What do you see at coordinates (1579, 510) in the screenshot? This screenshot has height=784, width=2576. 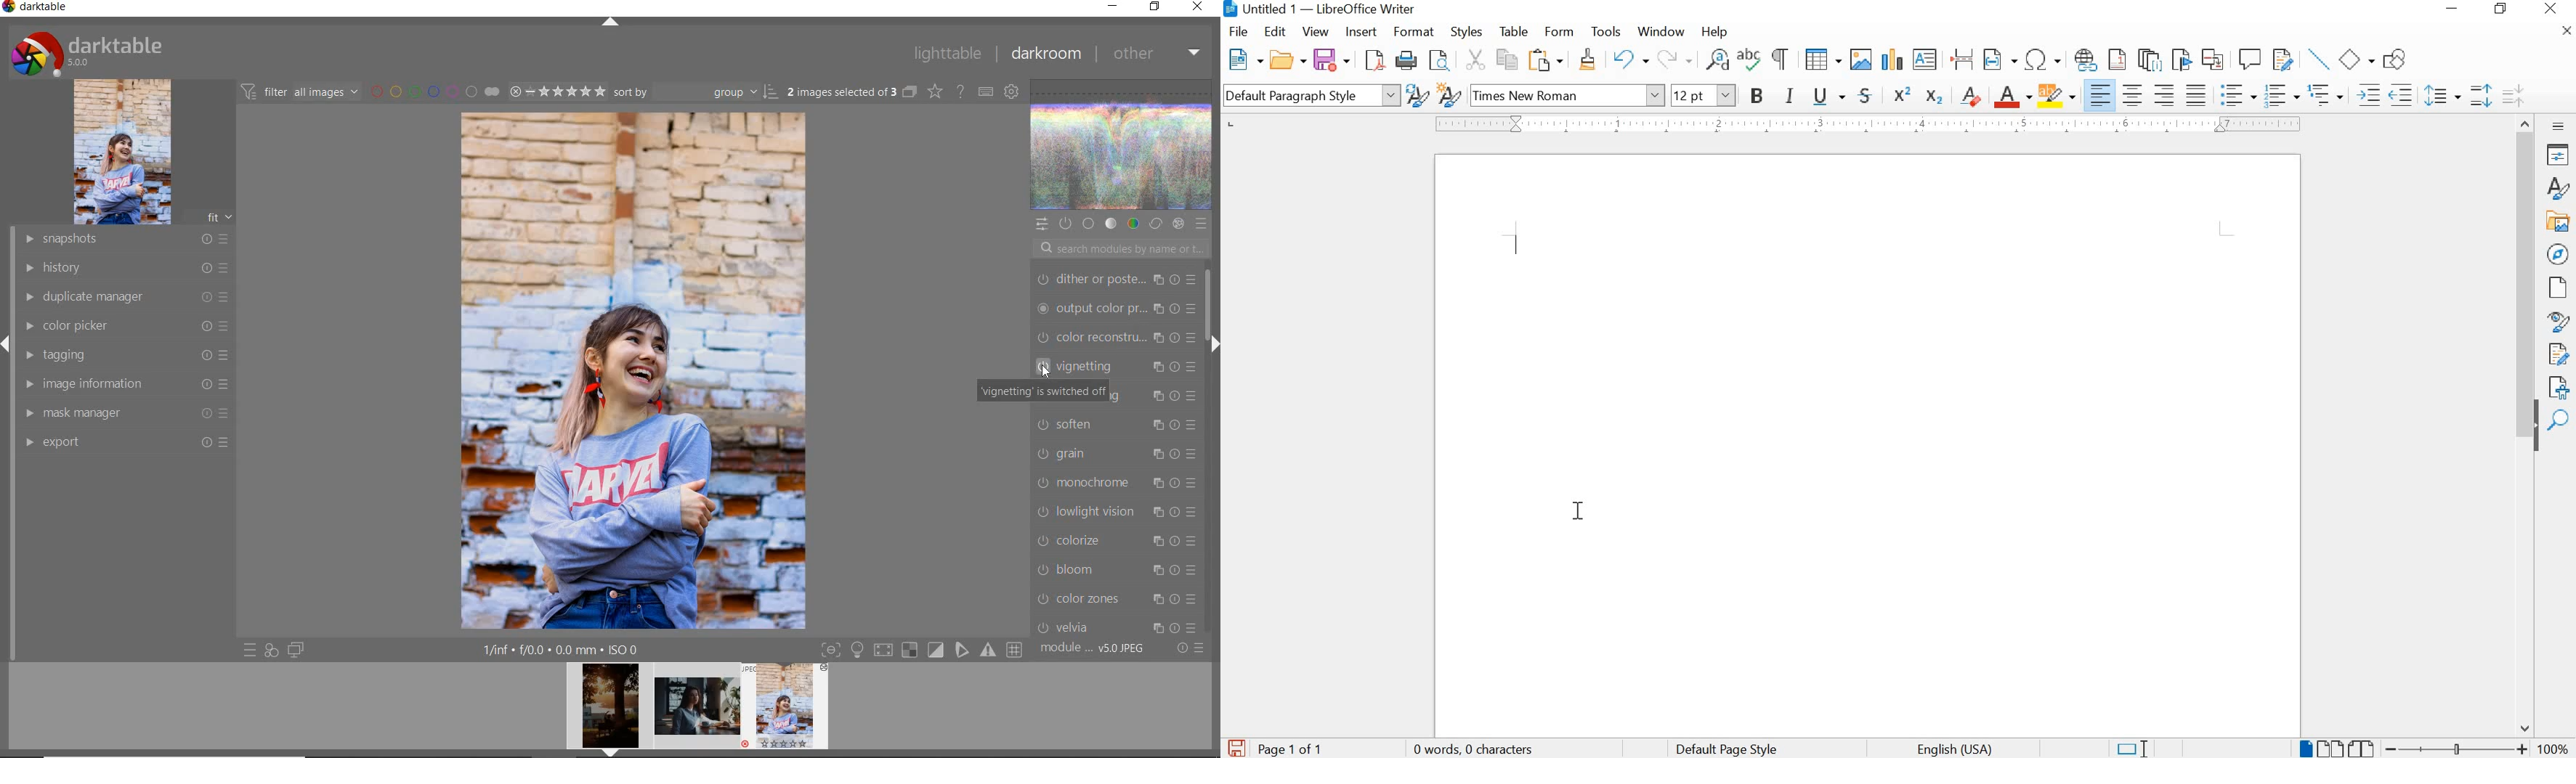 I see `CURSOR POSITION AFTER CHANGING TEXT FONT TO TIMES NEW ROMAN` at bounding box center [1579, 510].